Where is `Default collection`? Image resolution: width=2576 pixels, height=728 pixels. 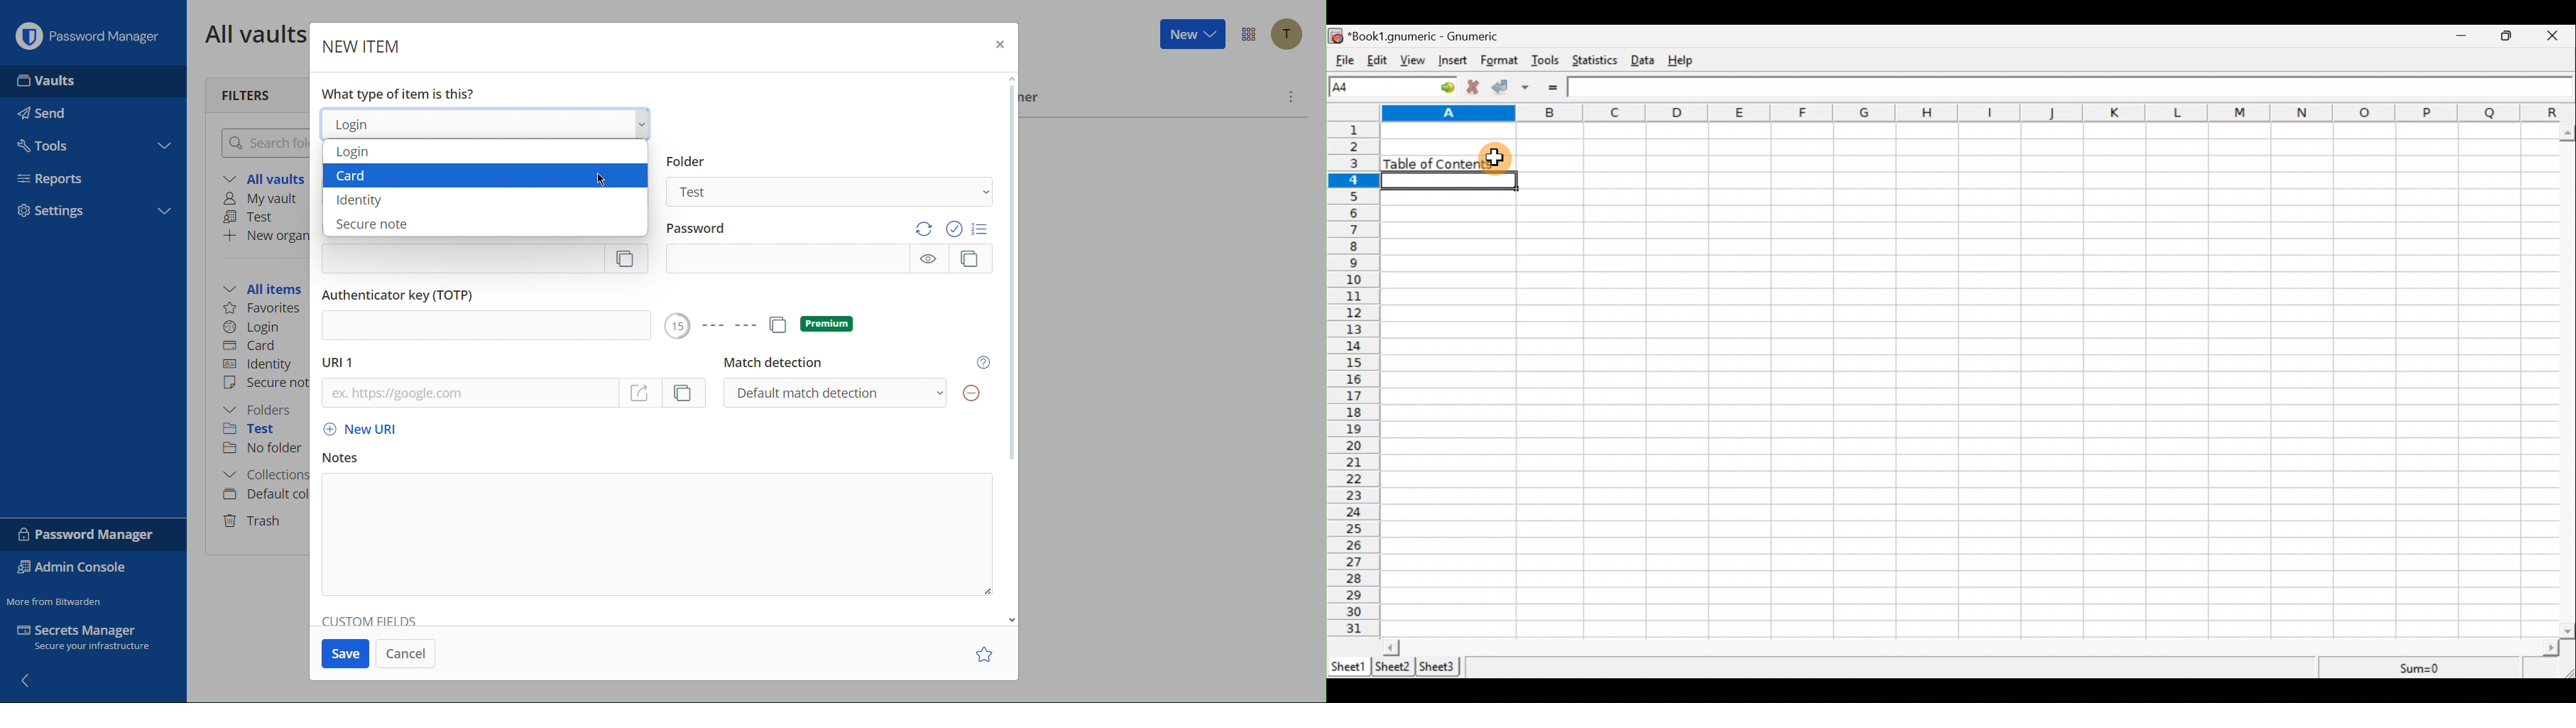 Default collection is located at coordinates (266, 494).